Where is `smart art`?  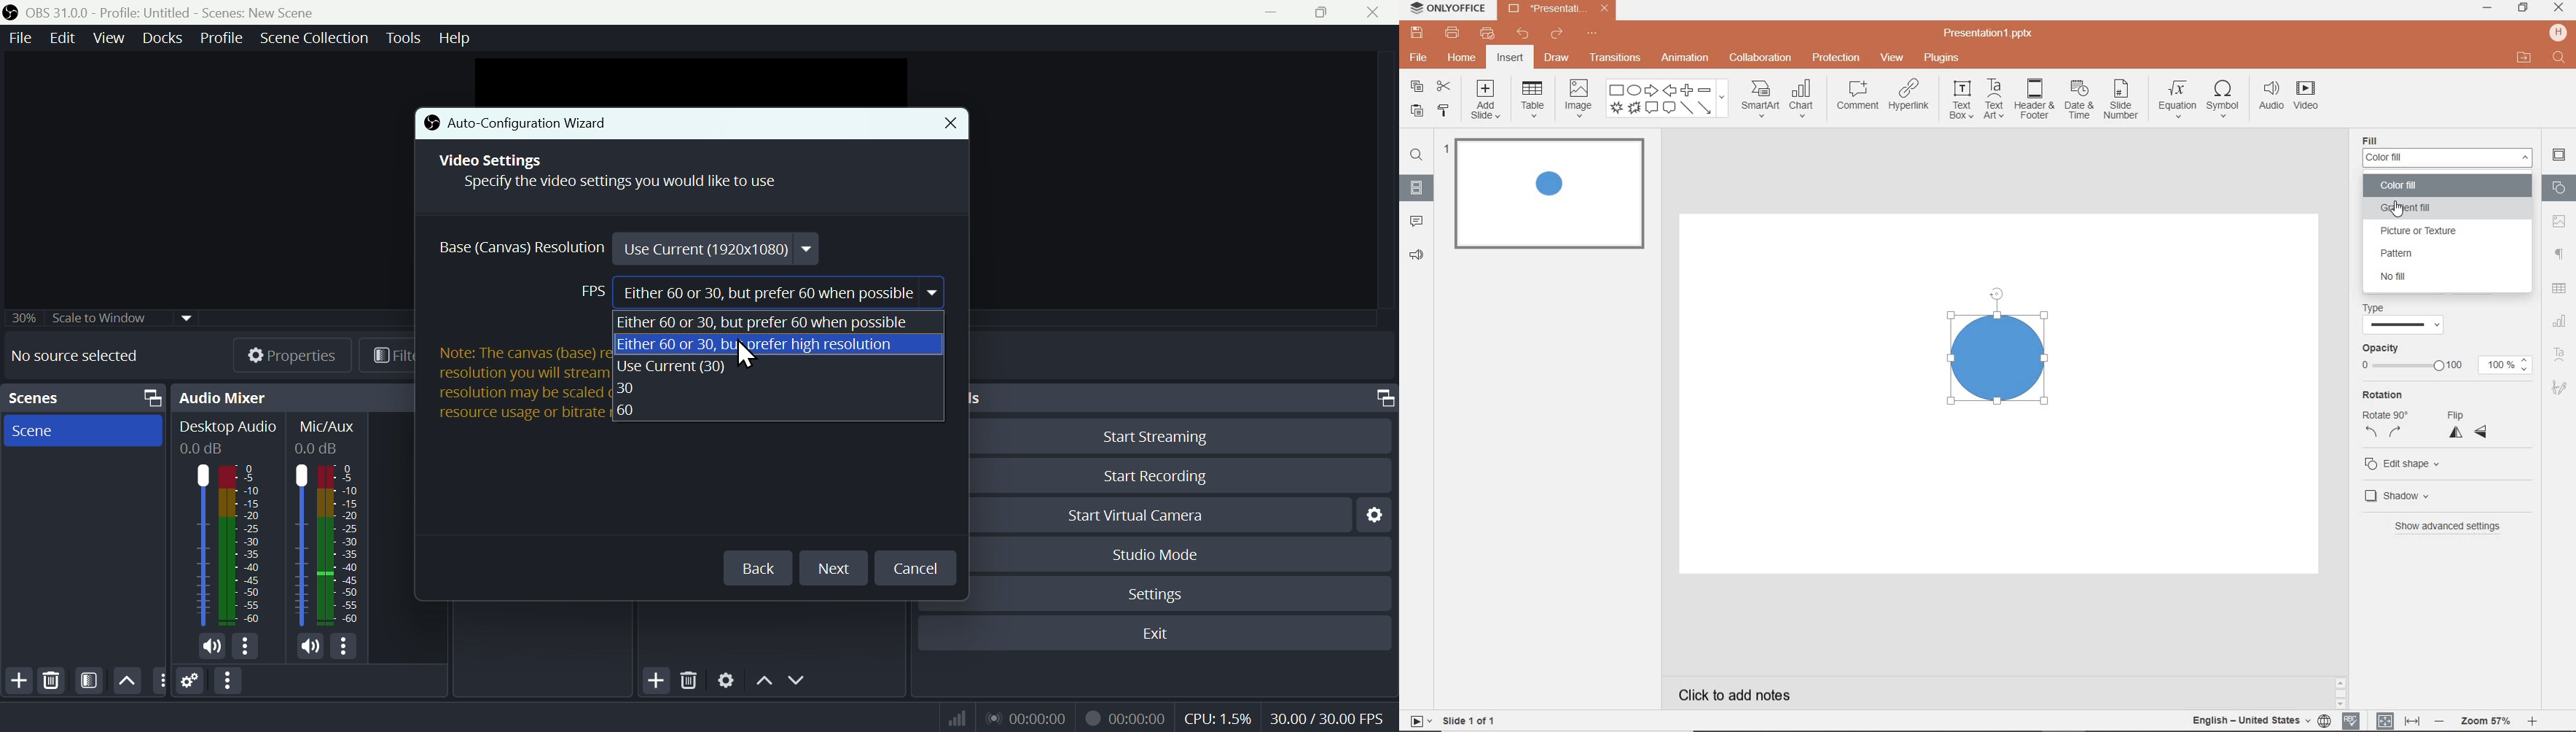 smart art is located at coordinates (1760, 100).